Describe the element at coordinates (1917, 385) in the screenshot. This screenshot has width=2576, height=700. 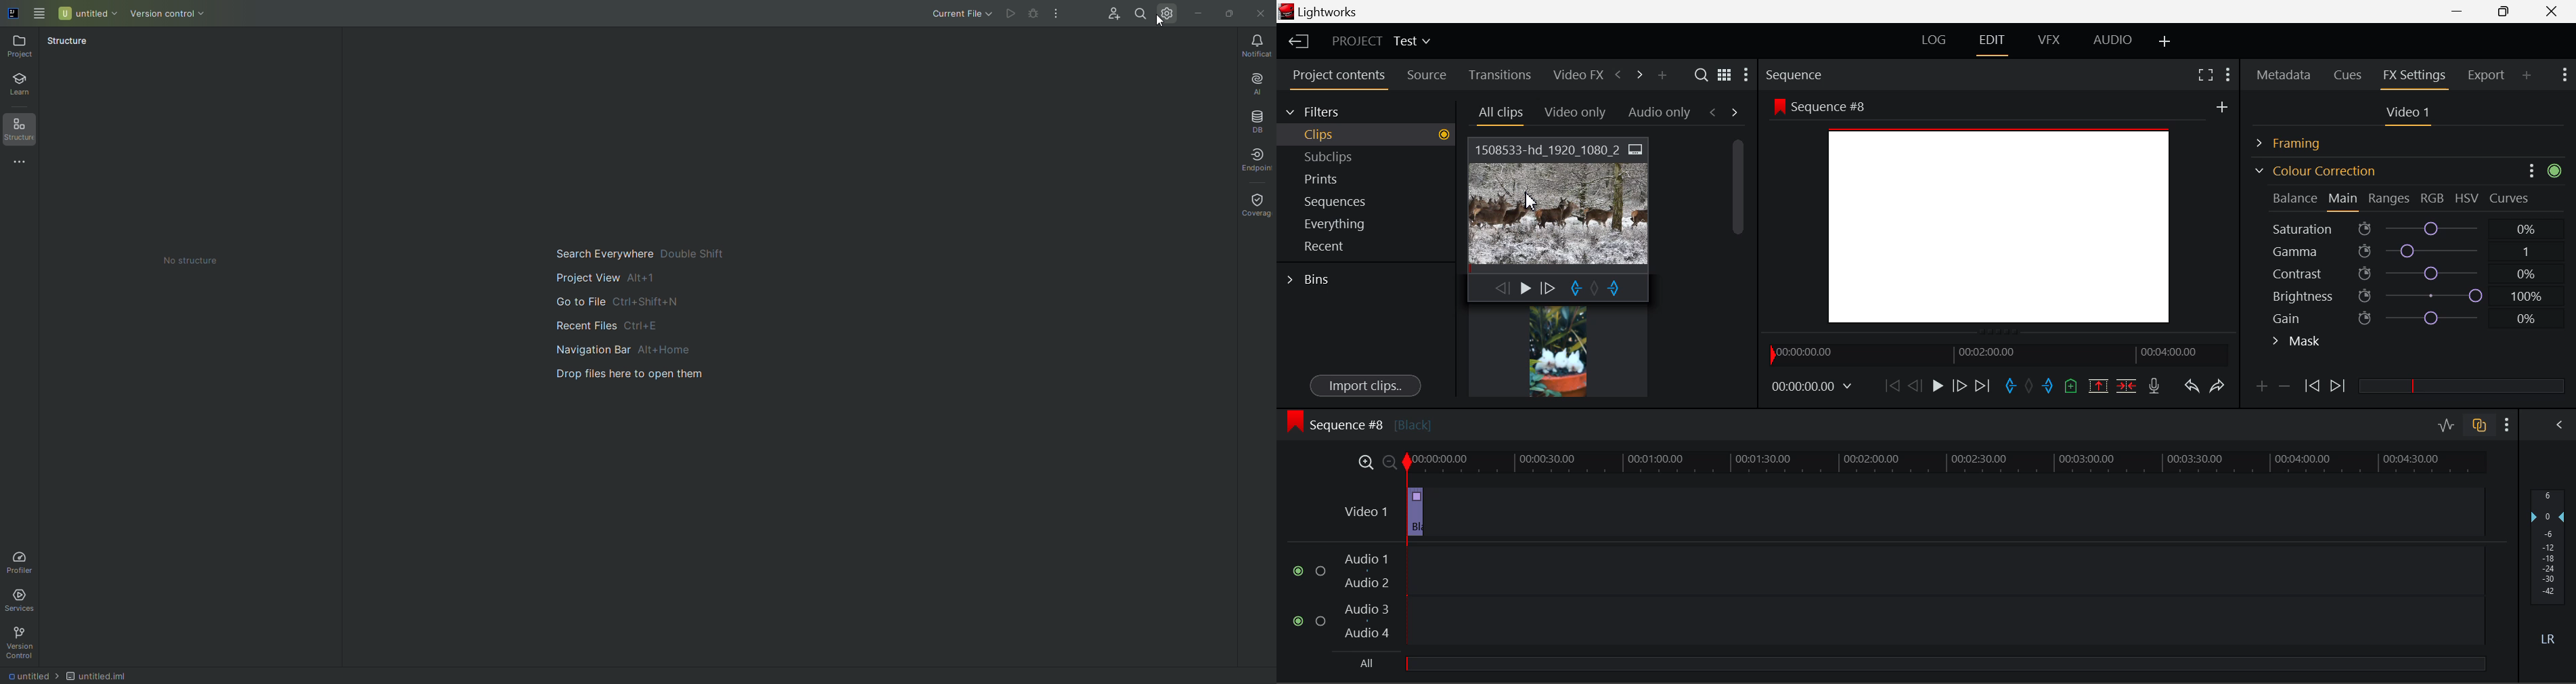
I see `Go Back` at that location.